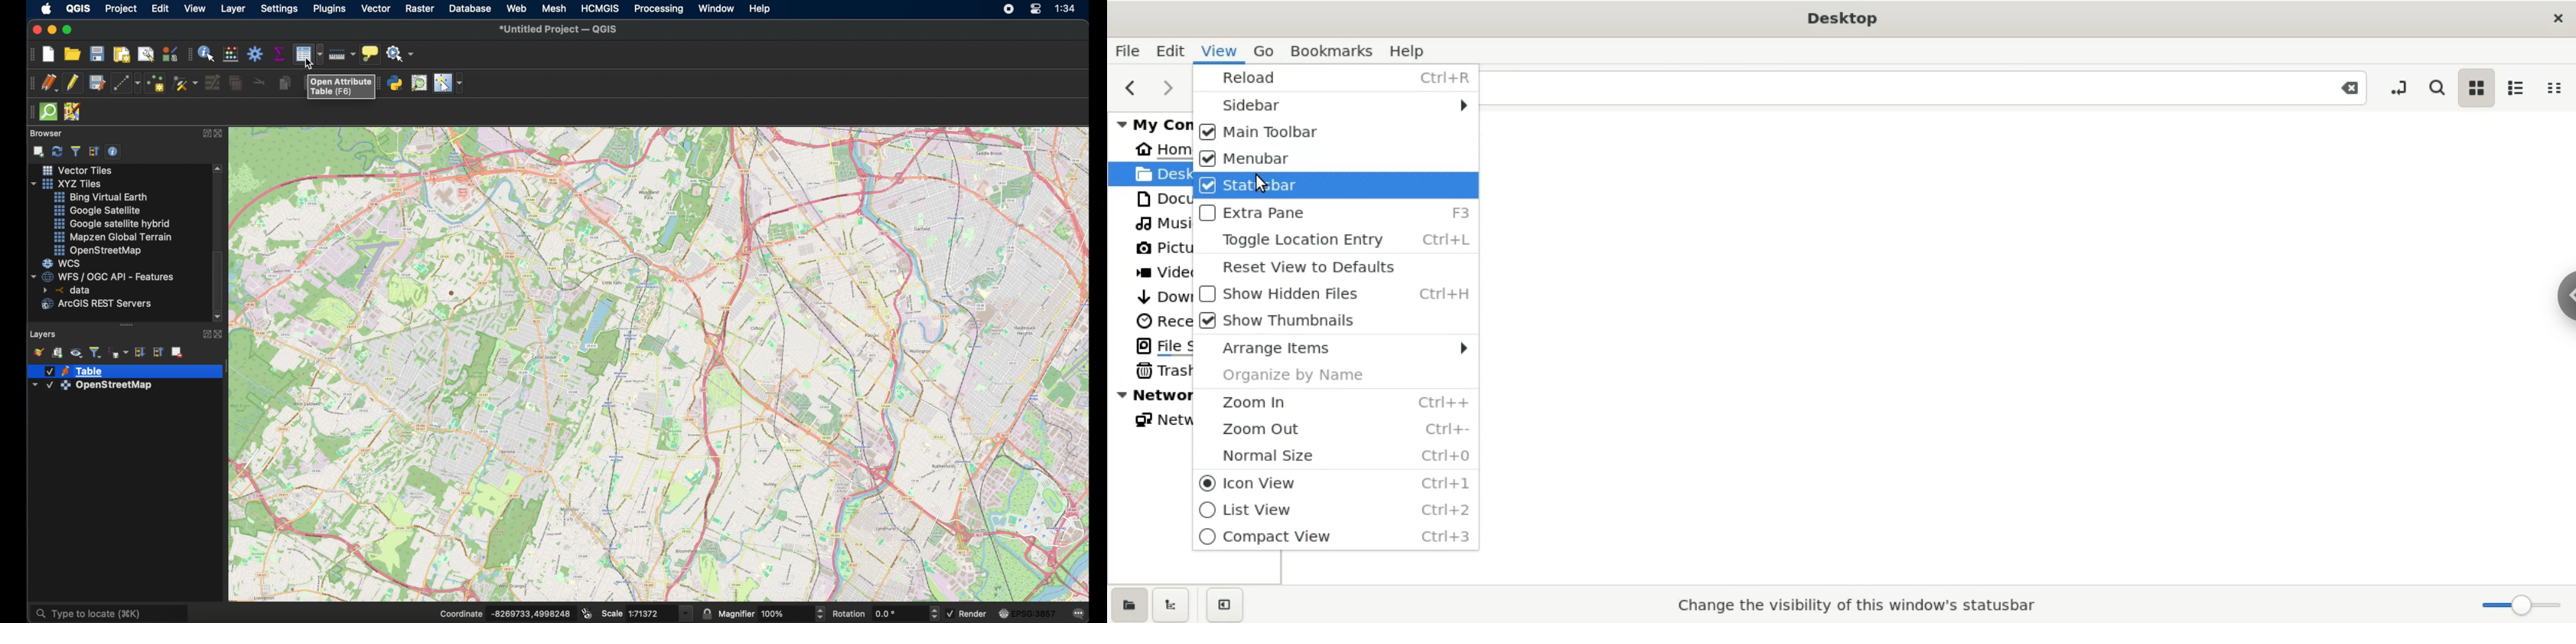 This screenshot has height=644, width=2576. Describe the element at coordinates (185, 82) in the screenshot. I see `vertex tool` at that location.